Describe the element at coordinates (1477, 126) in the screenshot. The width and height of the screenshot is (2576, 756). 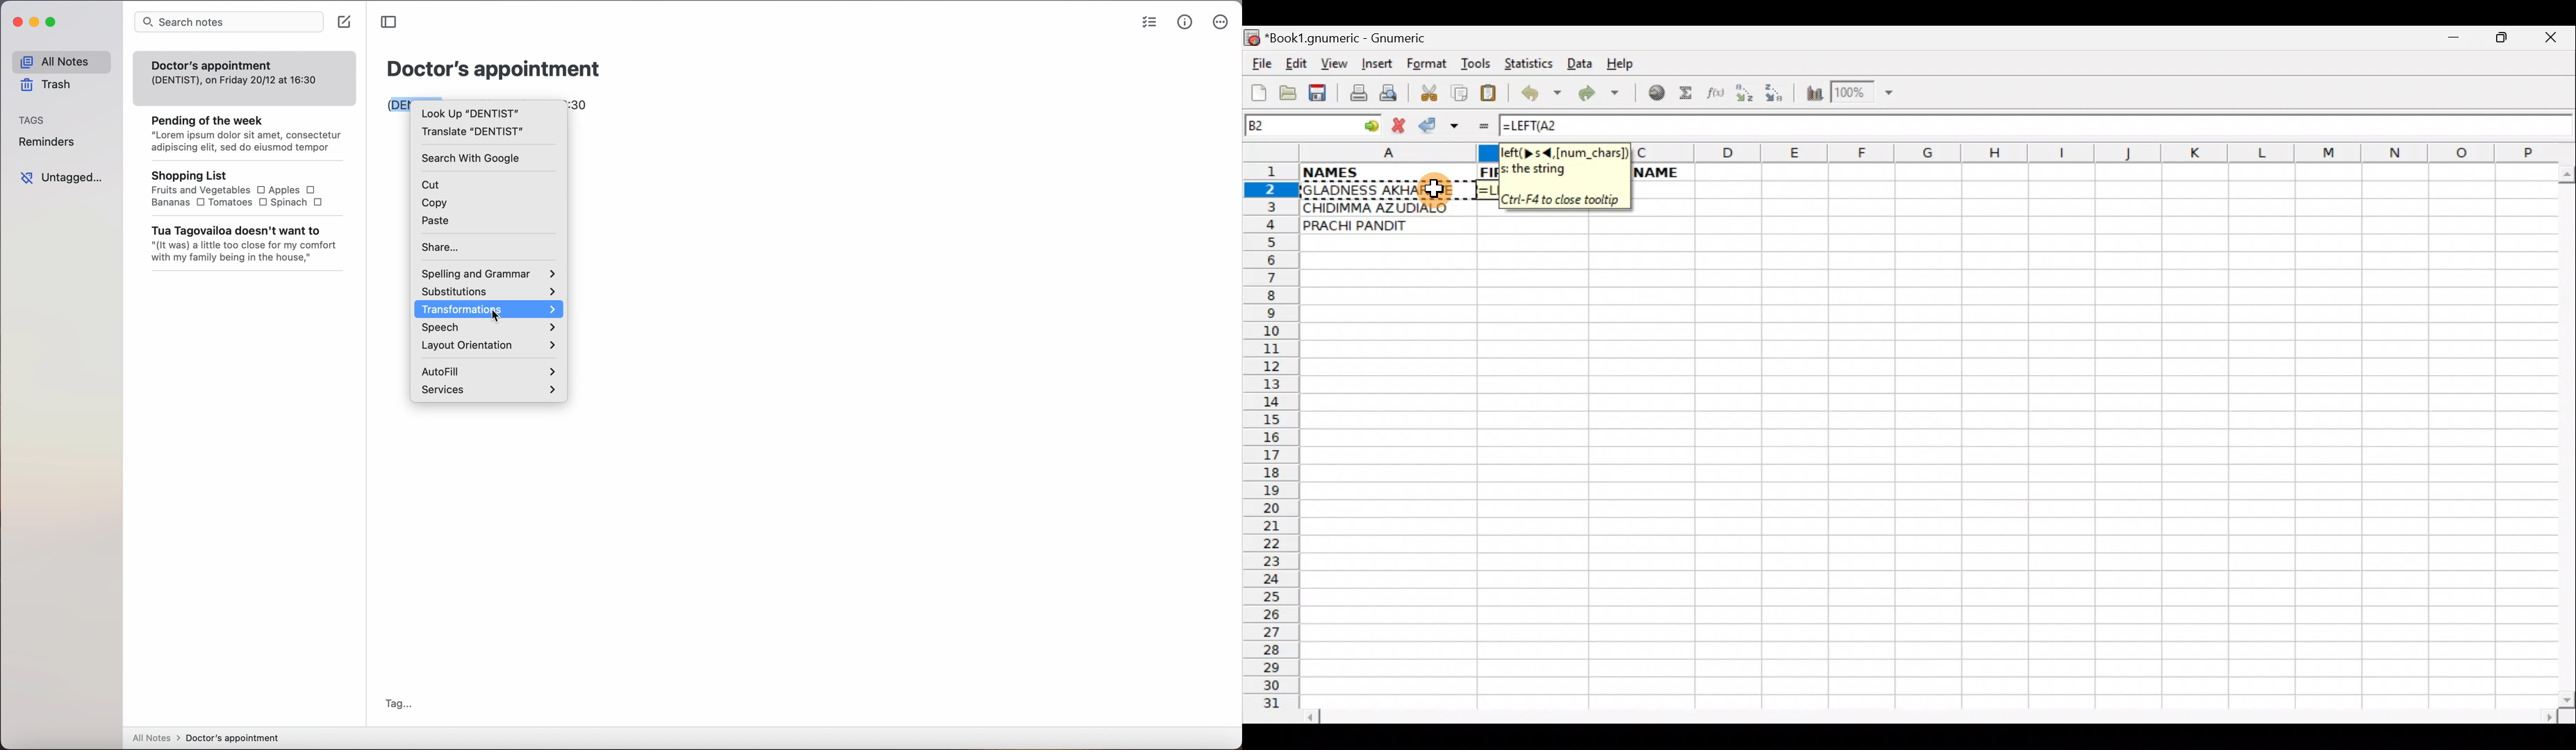
I see `Enter formula` at that location.